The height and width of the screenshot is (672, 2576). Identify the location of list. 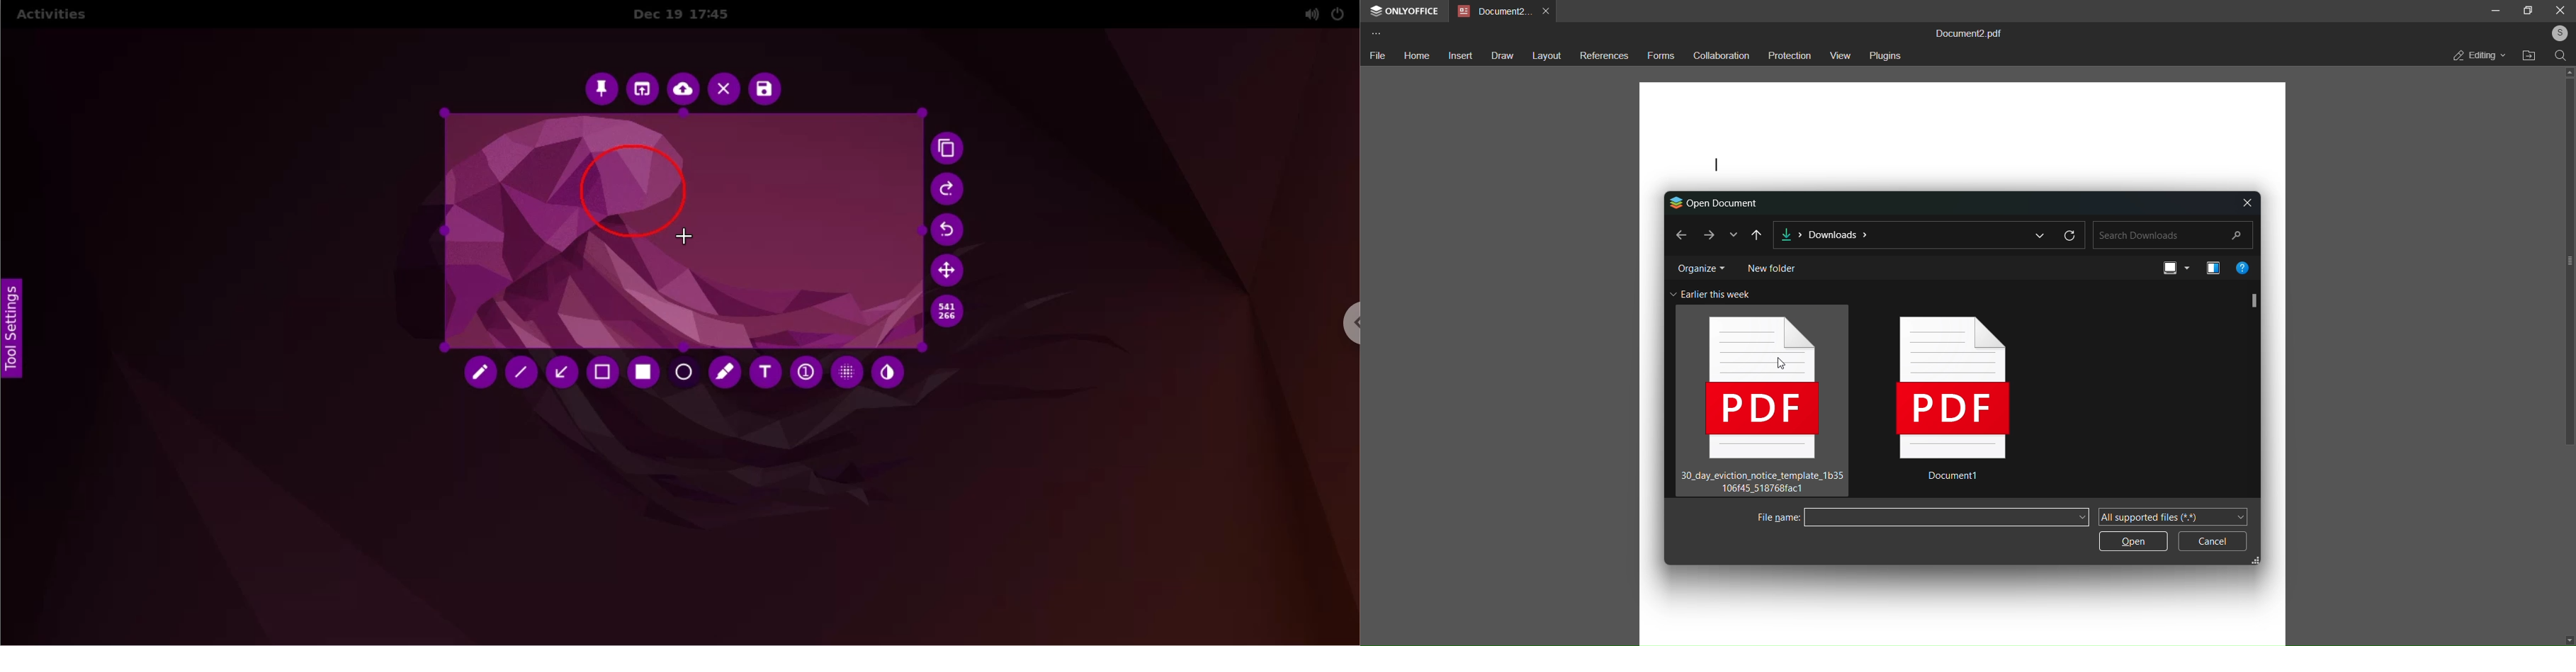
(1733, 234).